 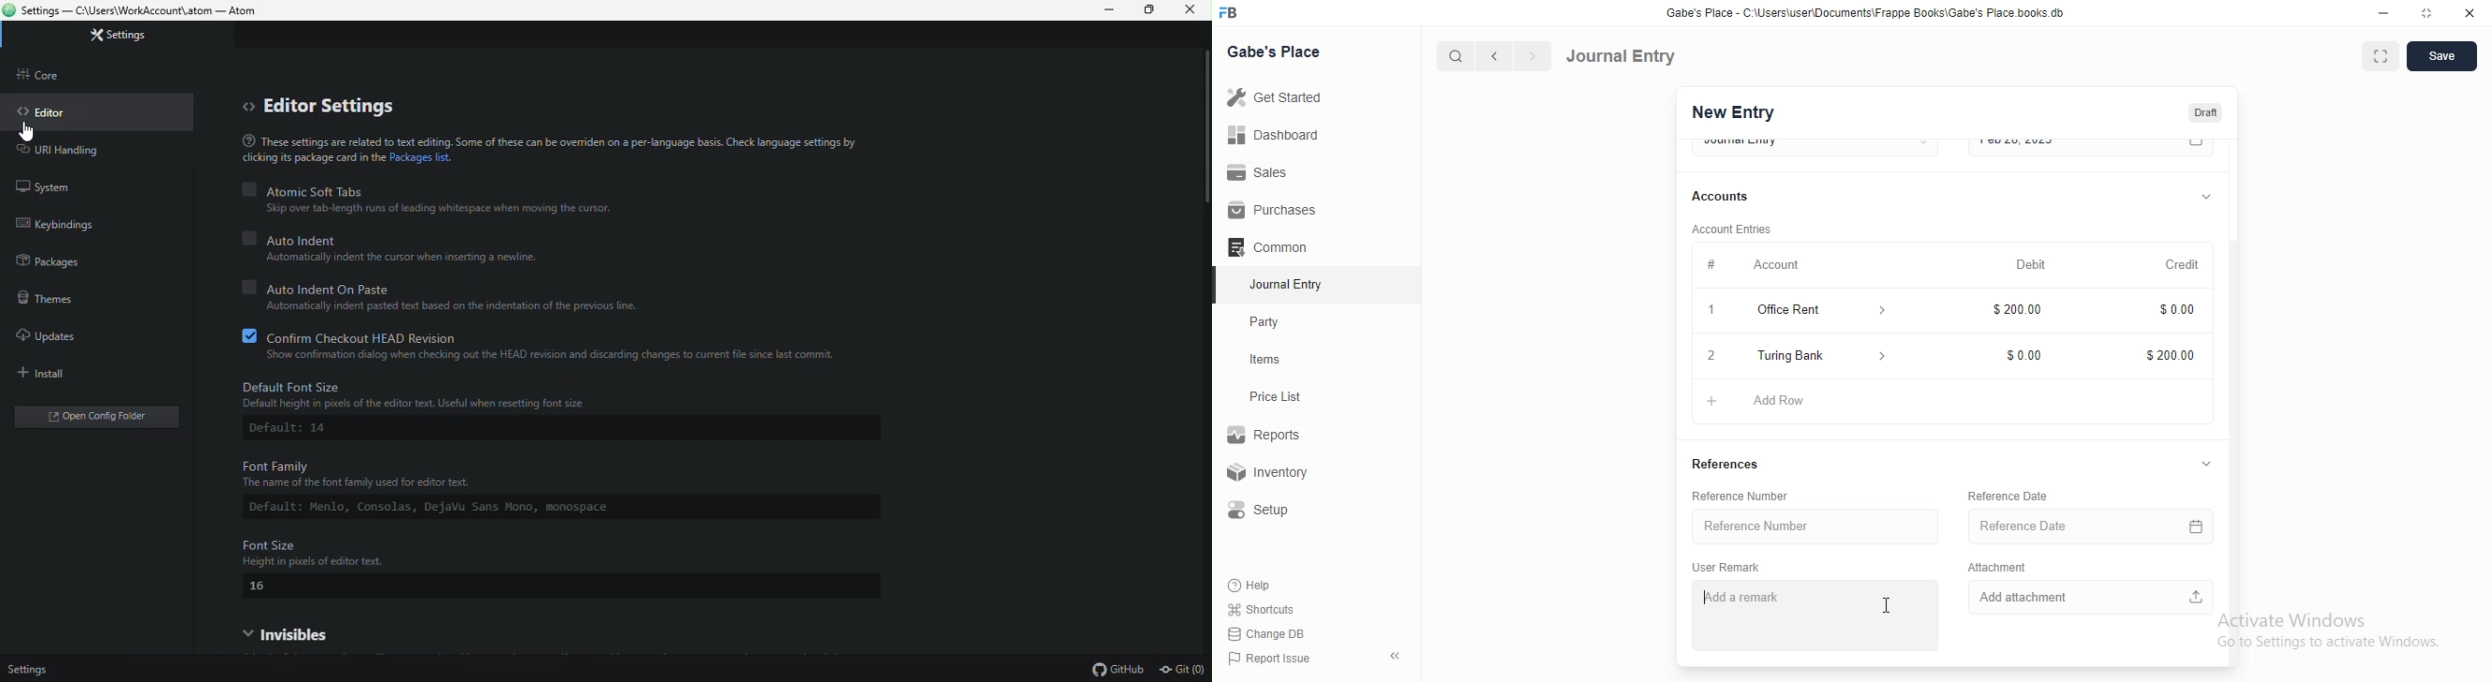 What do you see at coordinates (1261, 608) in the screenshot?
I see `Shortcuts` at bounding box center [1261, 608].